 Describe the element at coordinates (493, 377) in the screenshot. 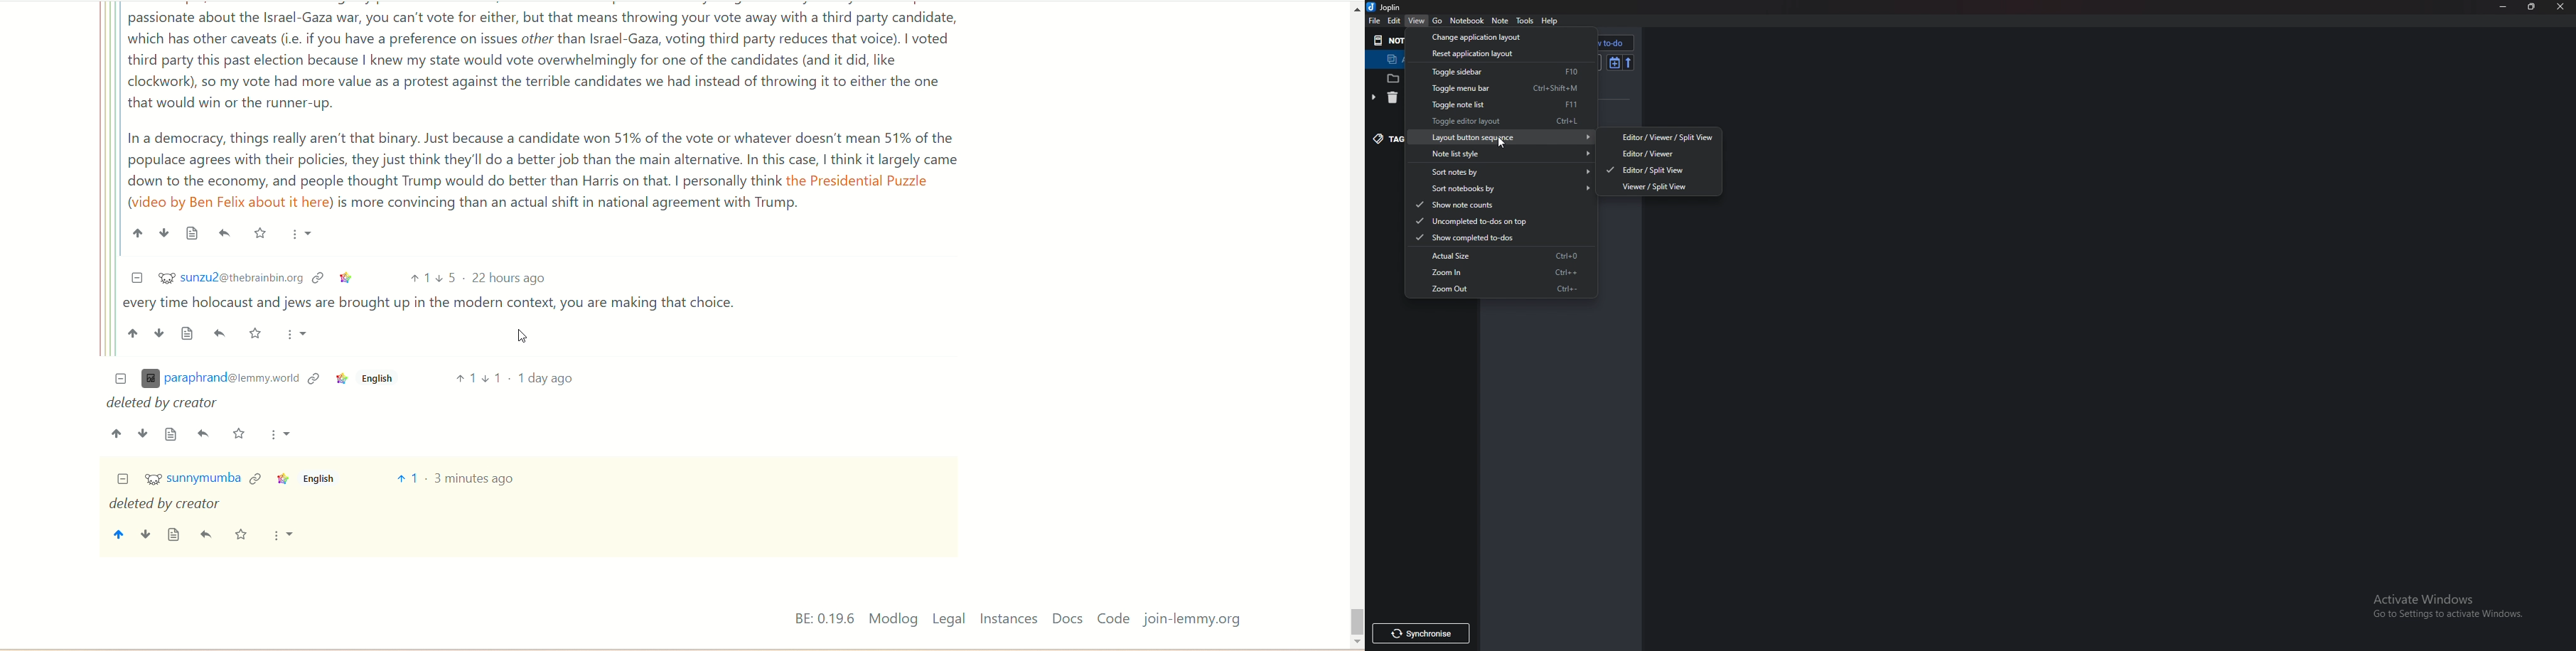

I see `Downvote 1` at that location.